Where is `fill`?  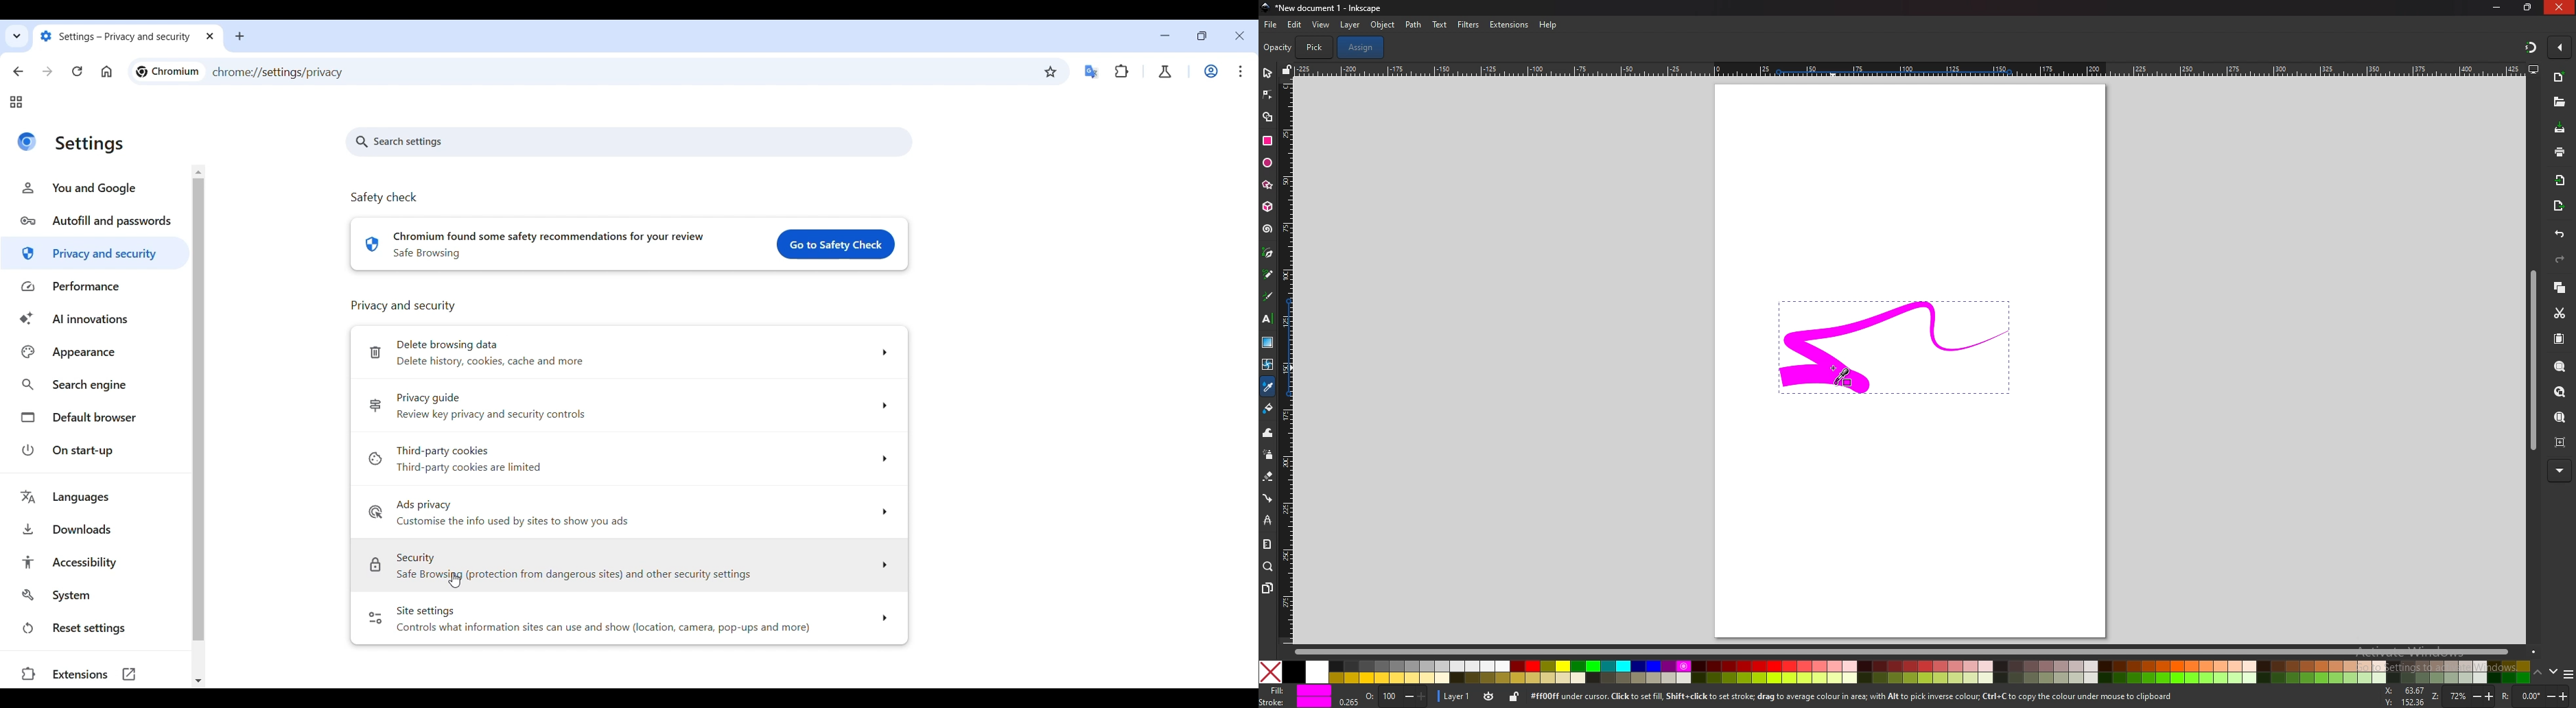 fill is located at coordinates (1297, 689).